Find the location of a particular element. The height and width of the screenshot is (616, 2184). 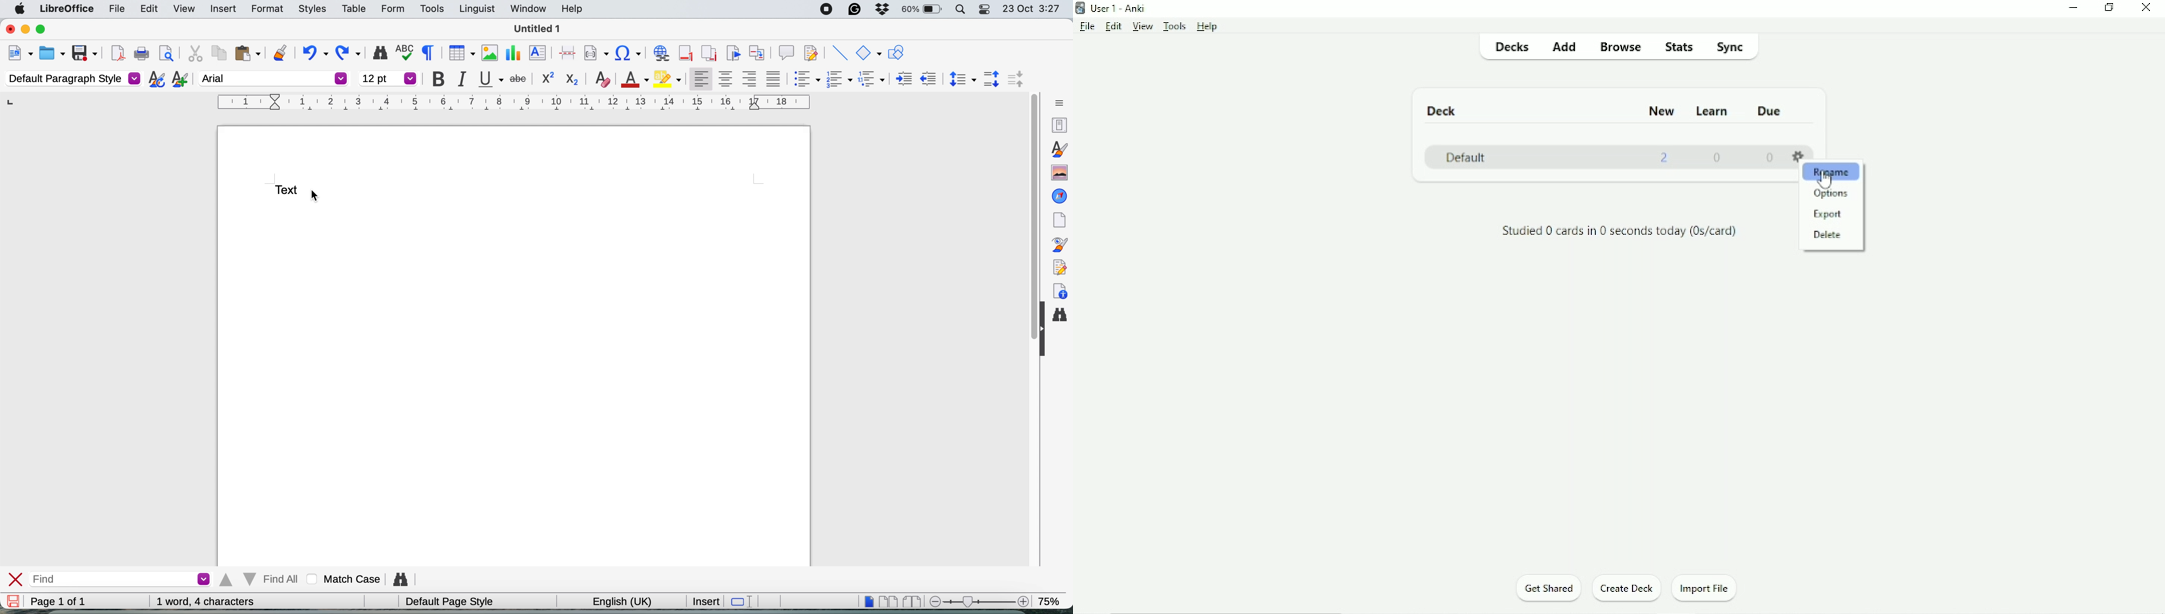

Sync is located at coordinates (1730, 46).